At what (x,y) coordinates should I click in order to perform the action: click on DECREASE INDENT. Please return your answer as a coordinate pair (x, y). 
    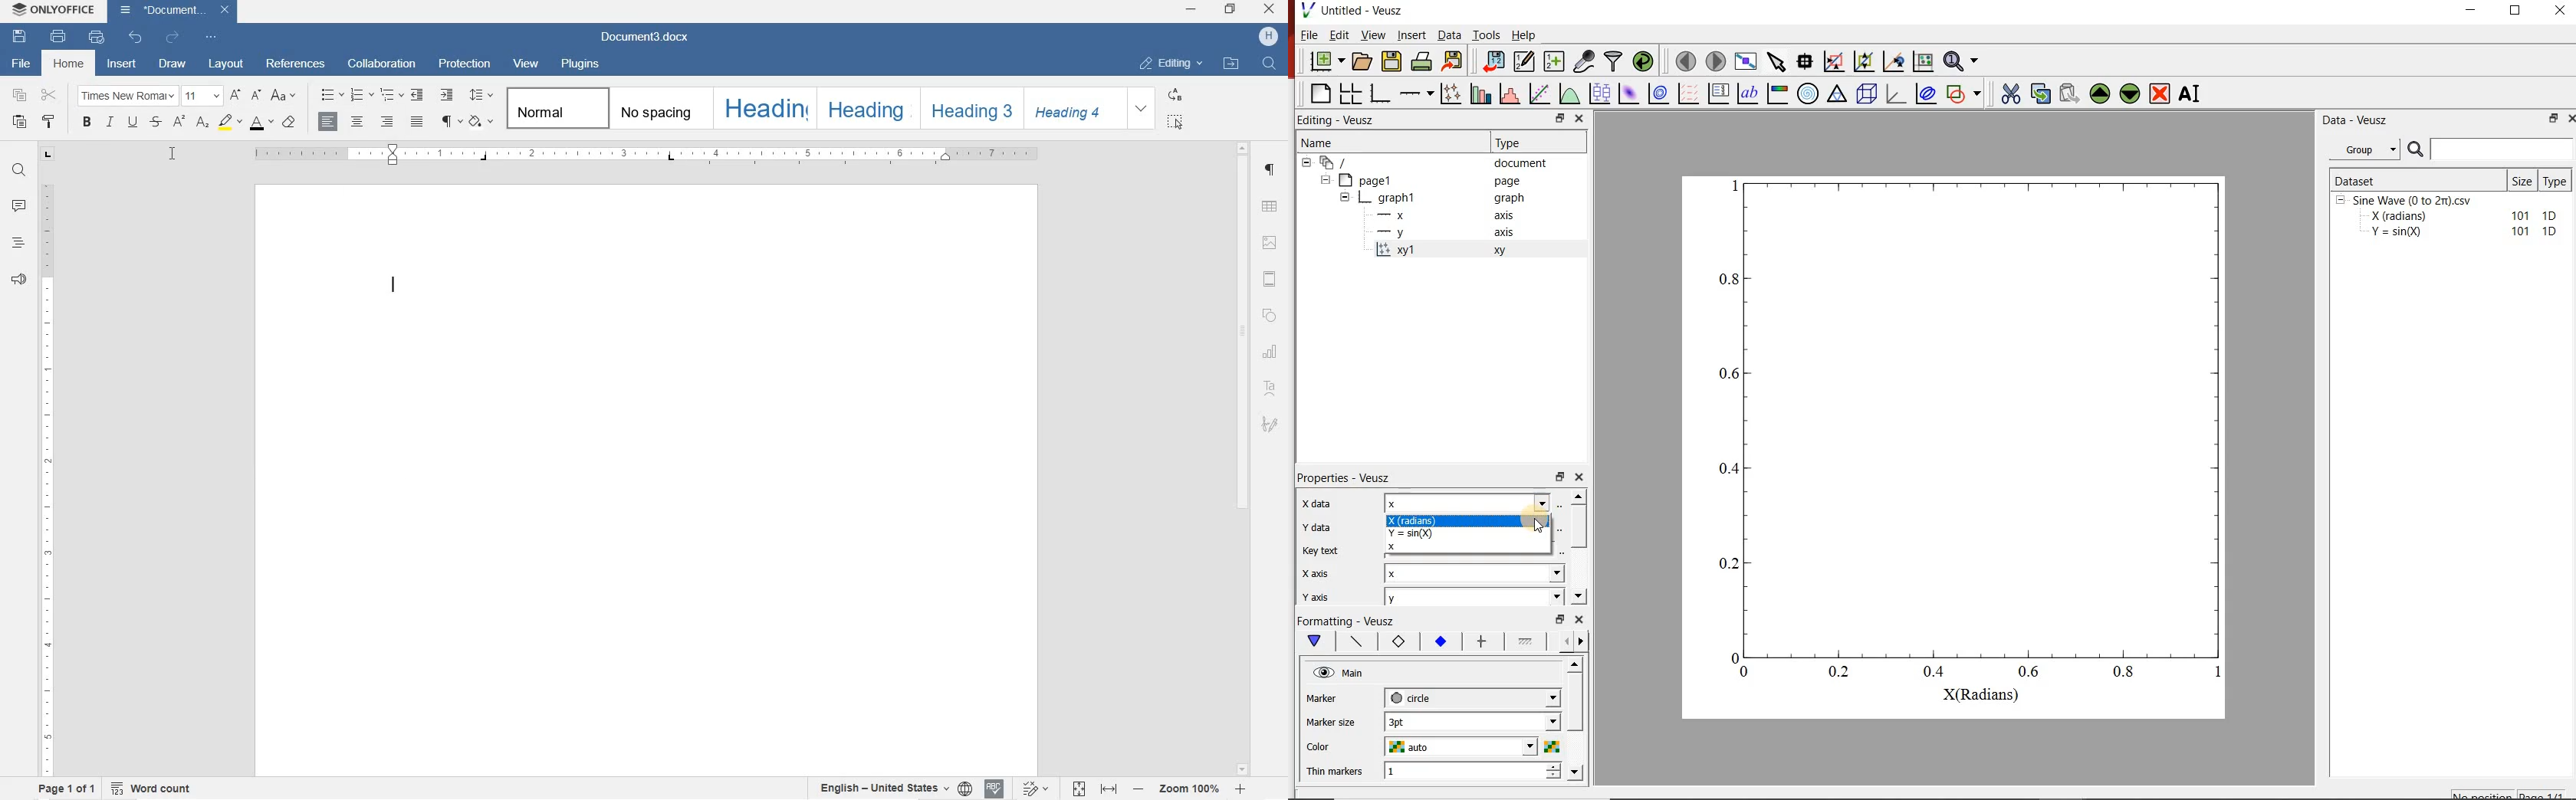
    Looking at the image, I should click on (417, 96).